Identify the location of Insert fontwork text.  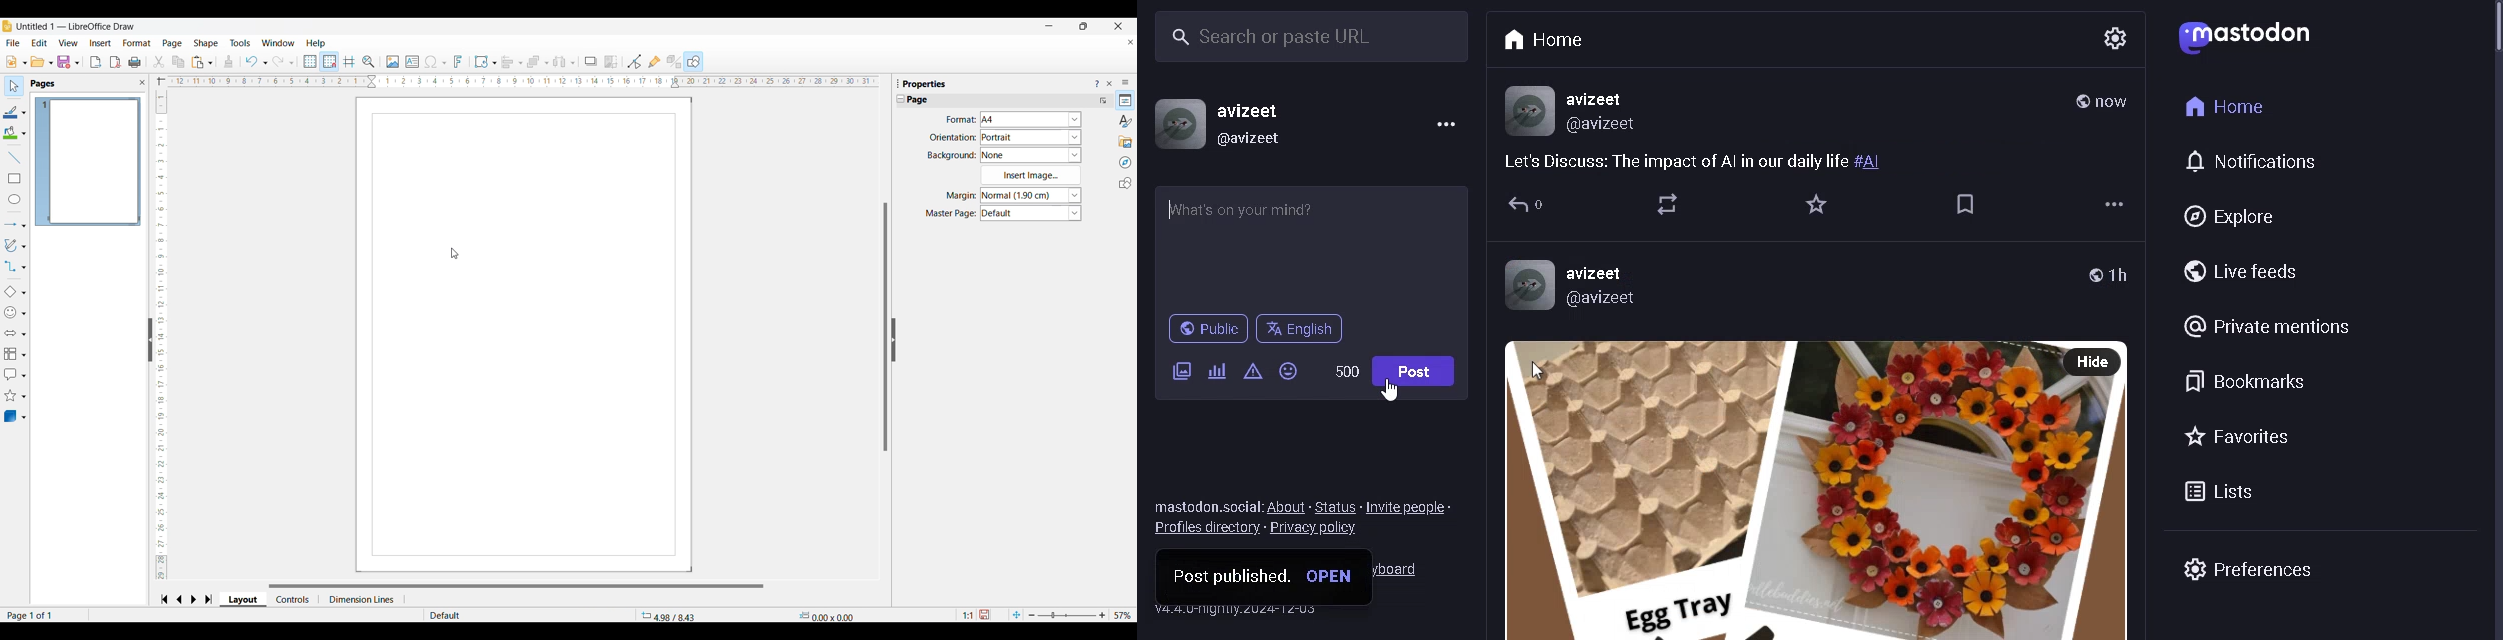
(459, 62).